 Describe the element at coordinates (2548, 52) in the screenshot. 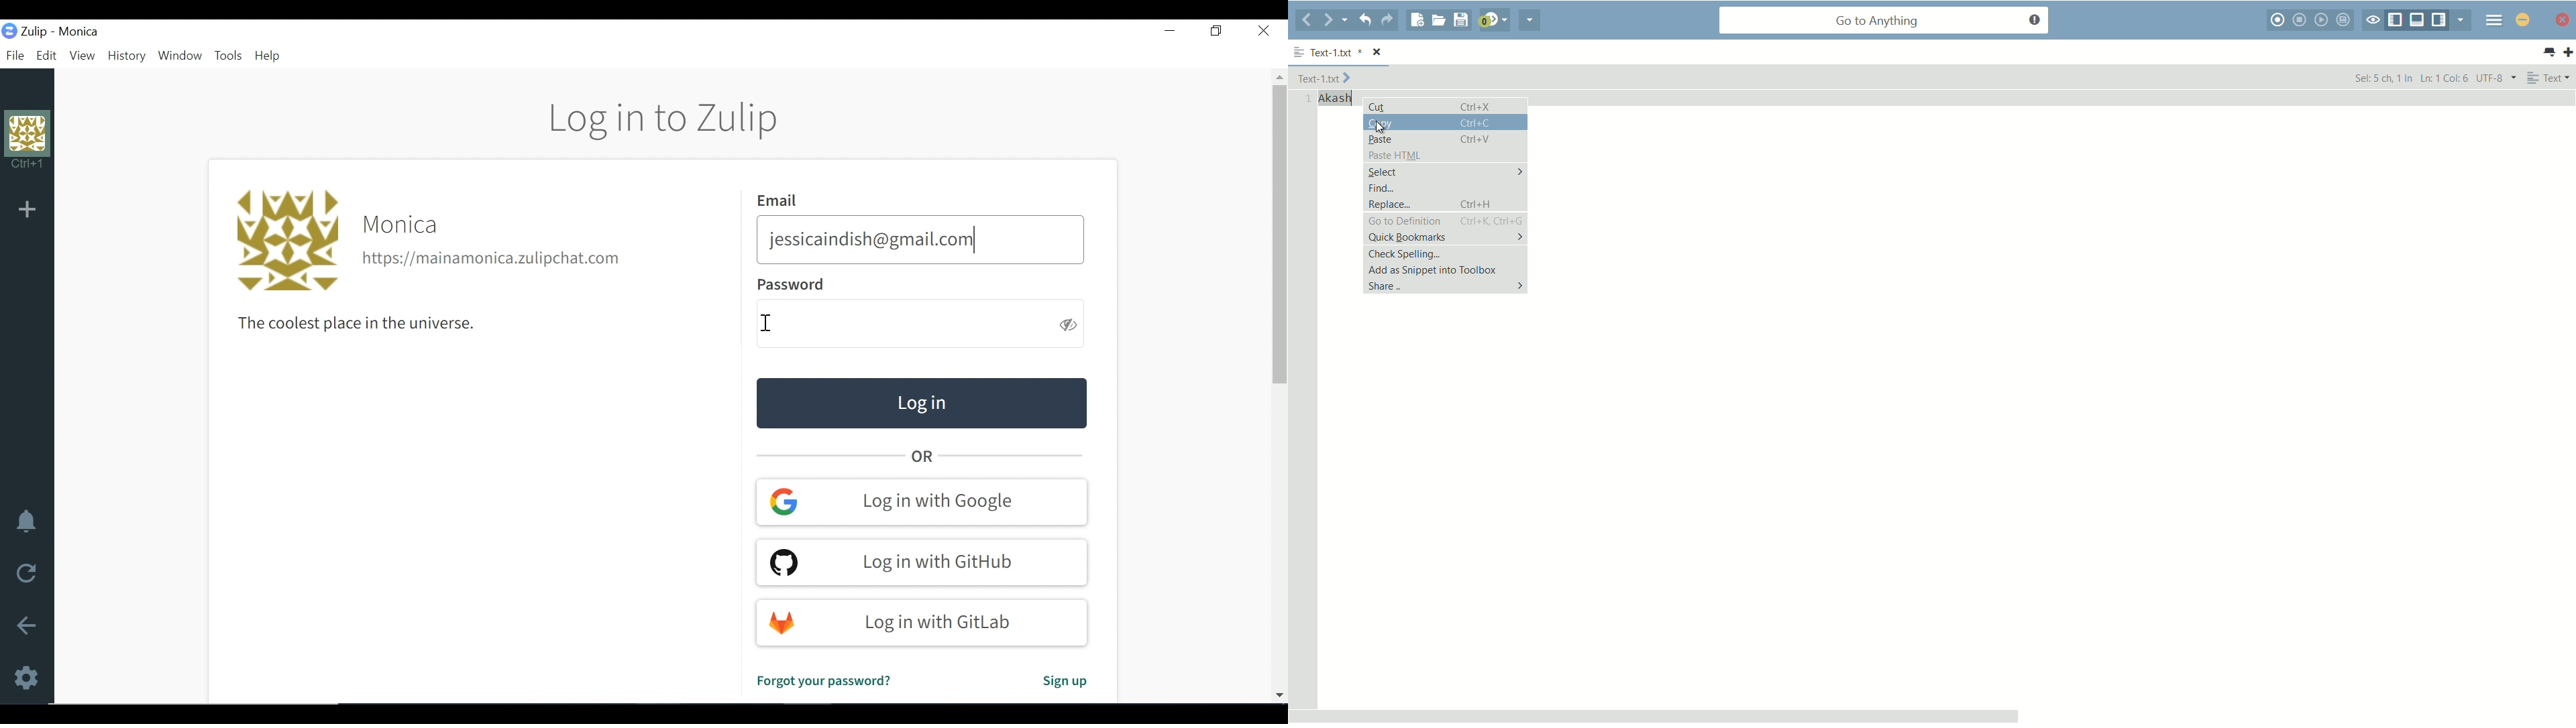

I see `list all tab` at that location.